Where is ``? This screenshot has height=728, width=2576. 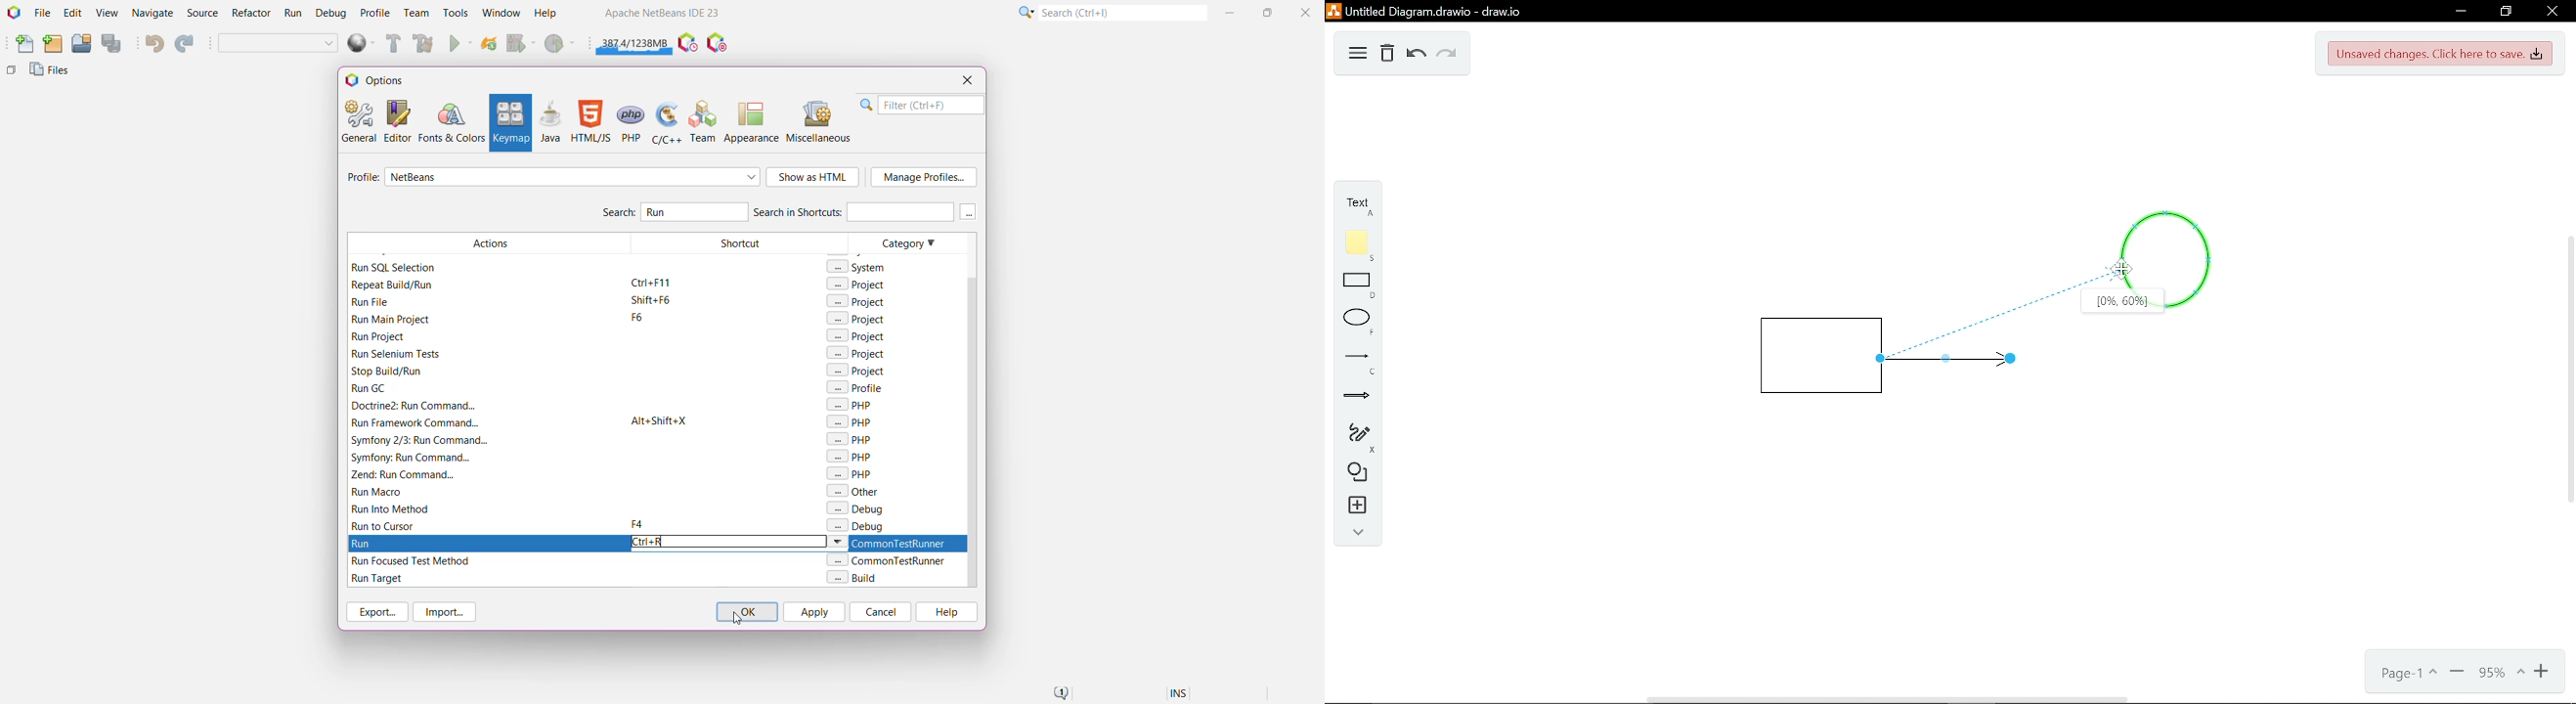
 is located at coordinates (11, 73).